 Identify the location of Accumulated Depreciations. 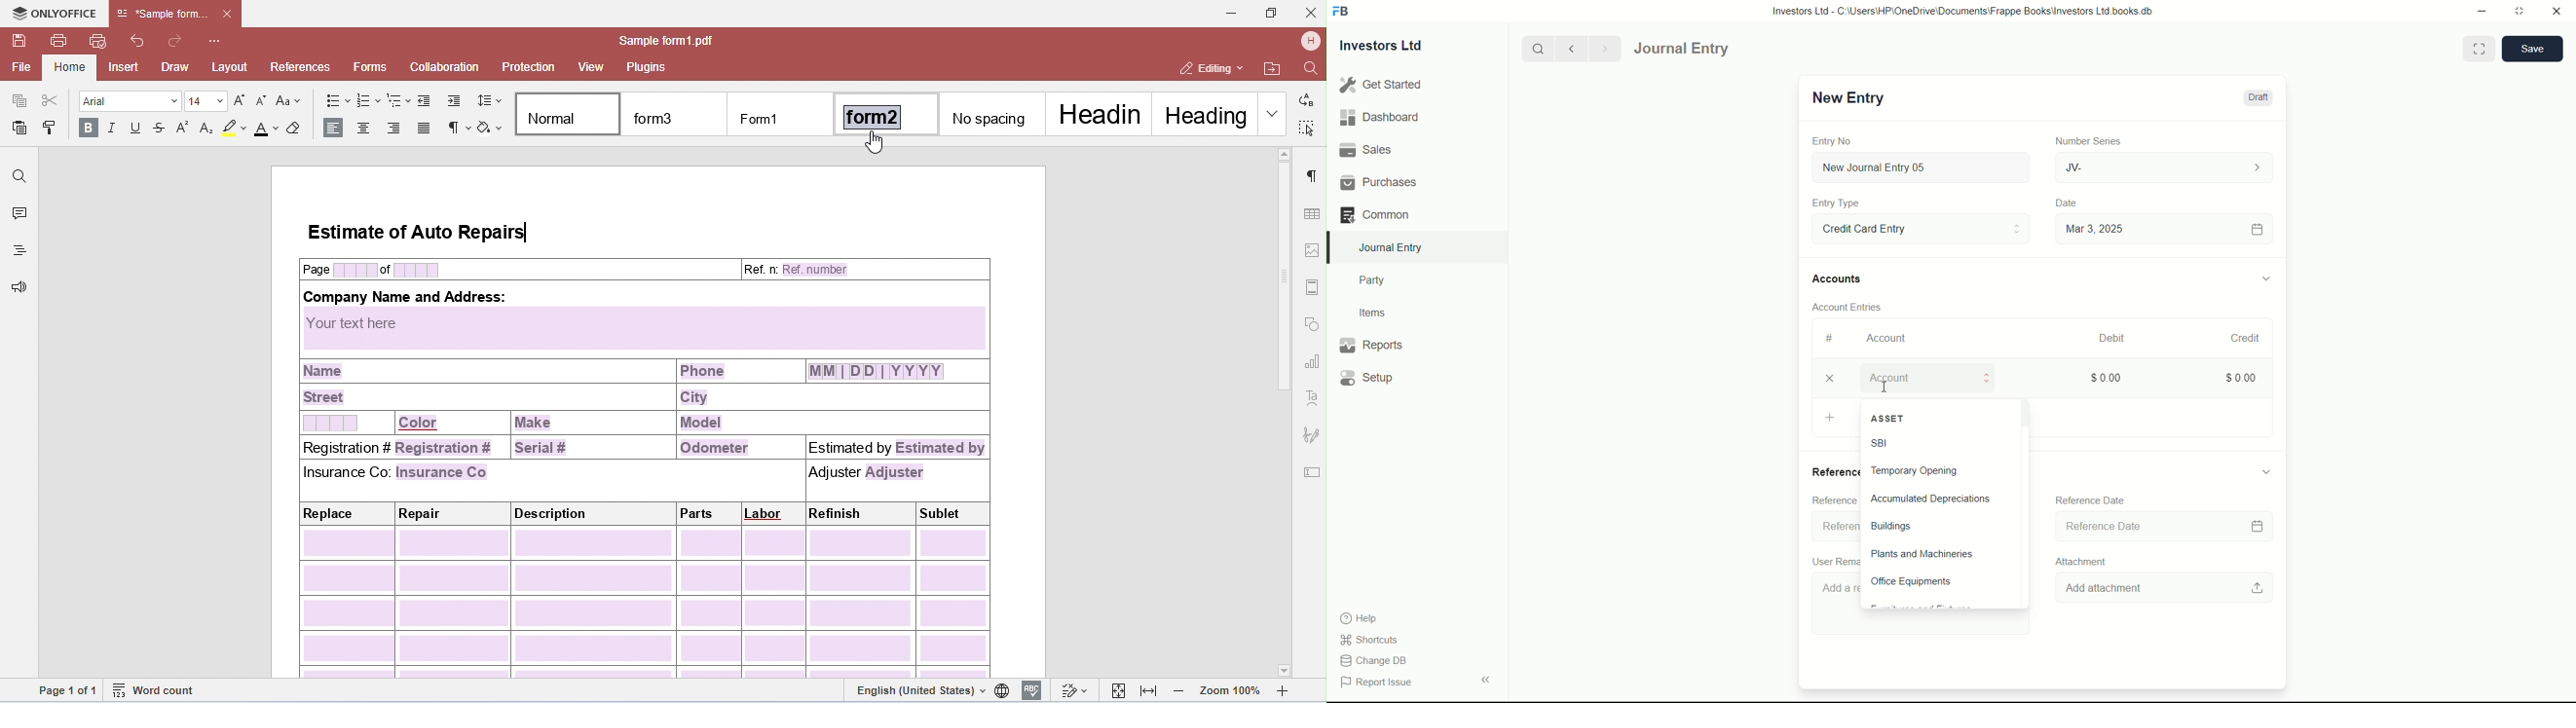
(1940, 499).